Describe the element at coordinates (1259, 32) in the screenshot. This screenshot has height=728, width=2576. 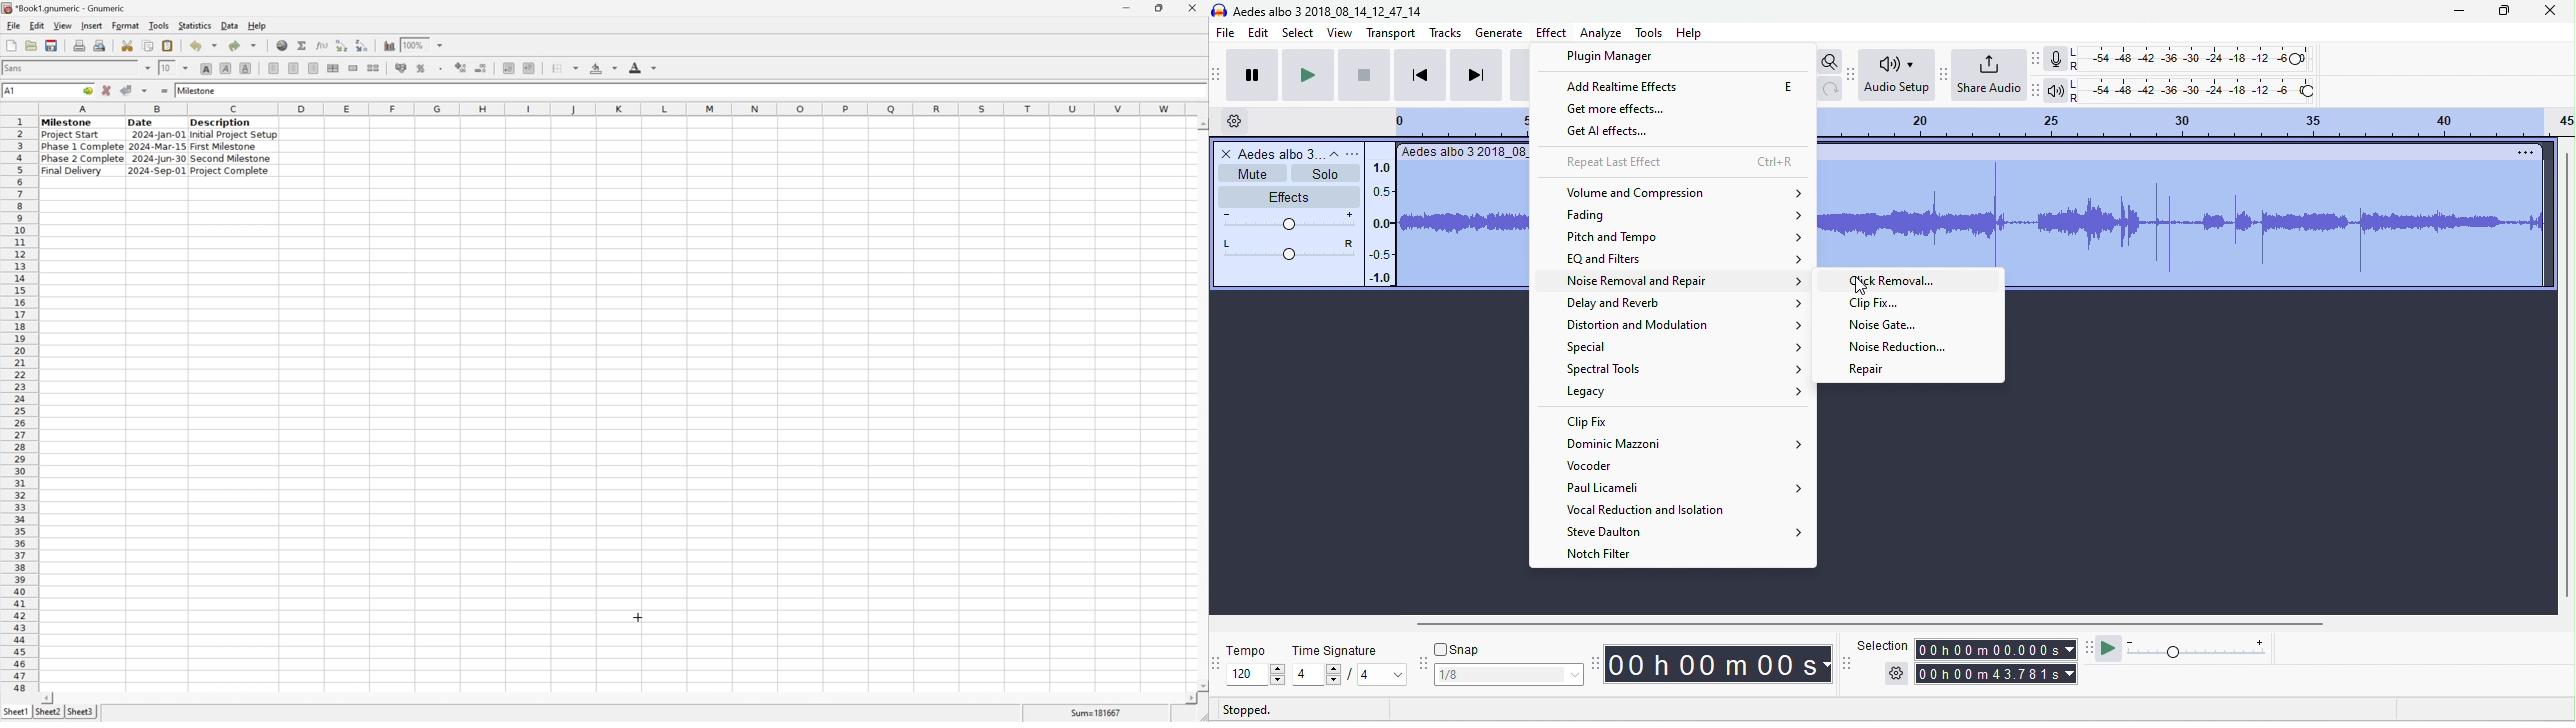
I see `edit` at that location.